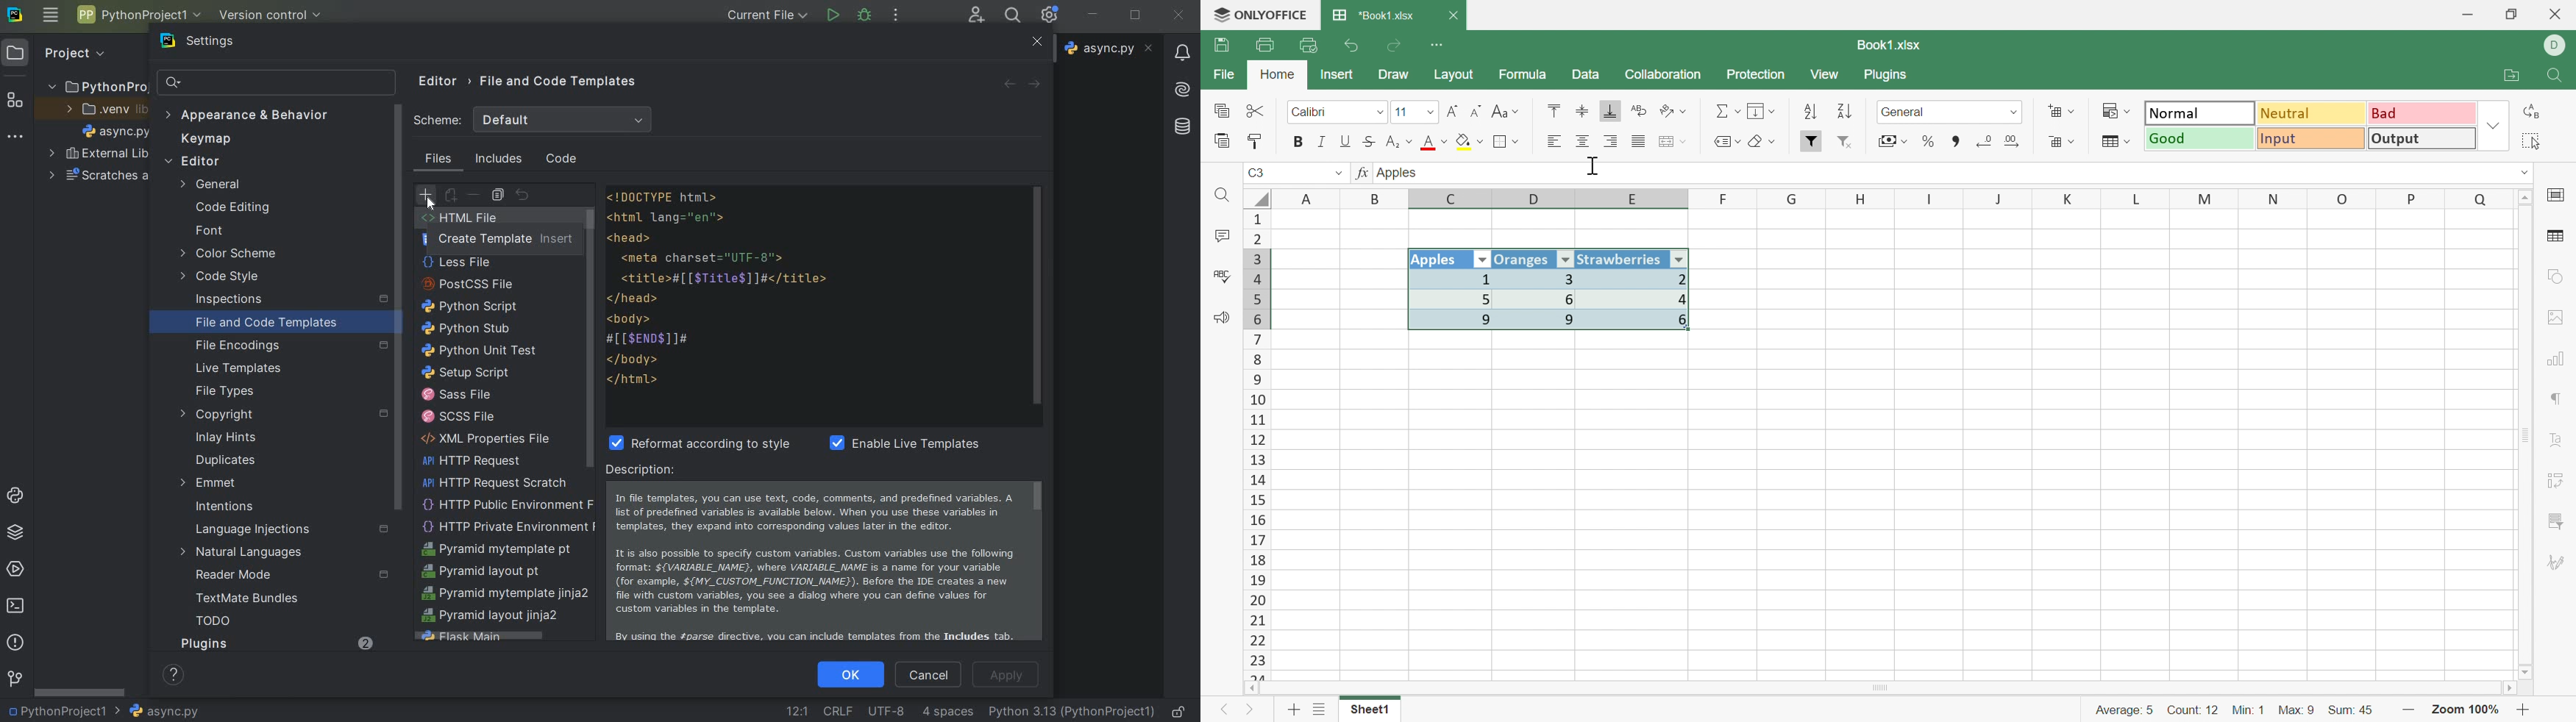 This screenshot has width=2576, height=728. Describe the element at coordinates (1377, 112) in the screenshot. I see `Drop Down` at that location.